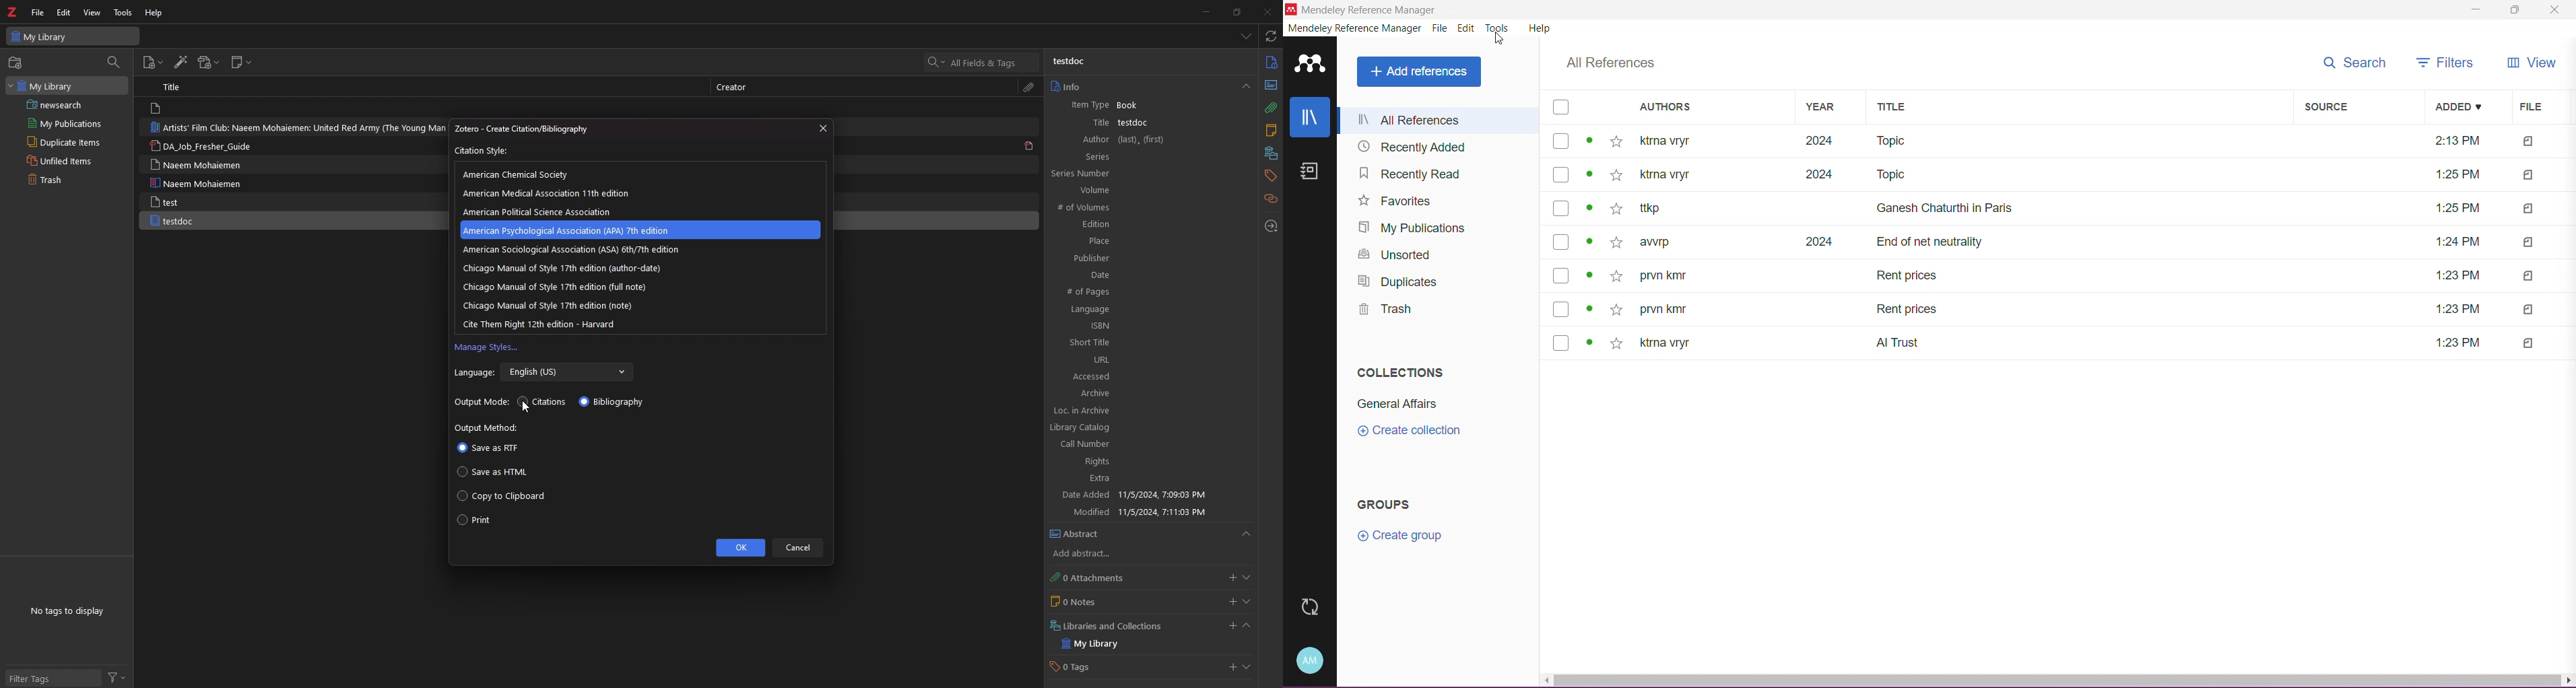 This screenshot has width=2576, height=700. What do you see at coordinates (1617, 210) in the screenshot?
I see `favourite` at bounding box center [1617, 210].